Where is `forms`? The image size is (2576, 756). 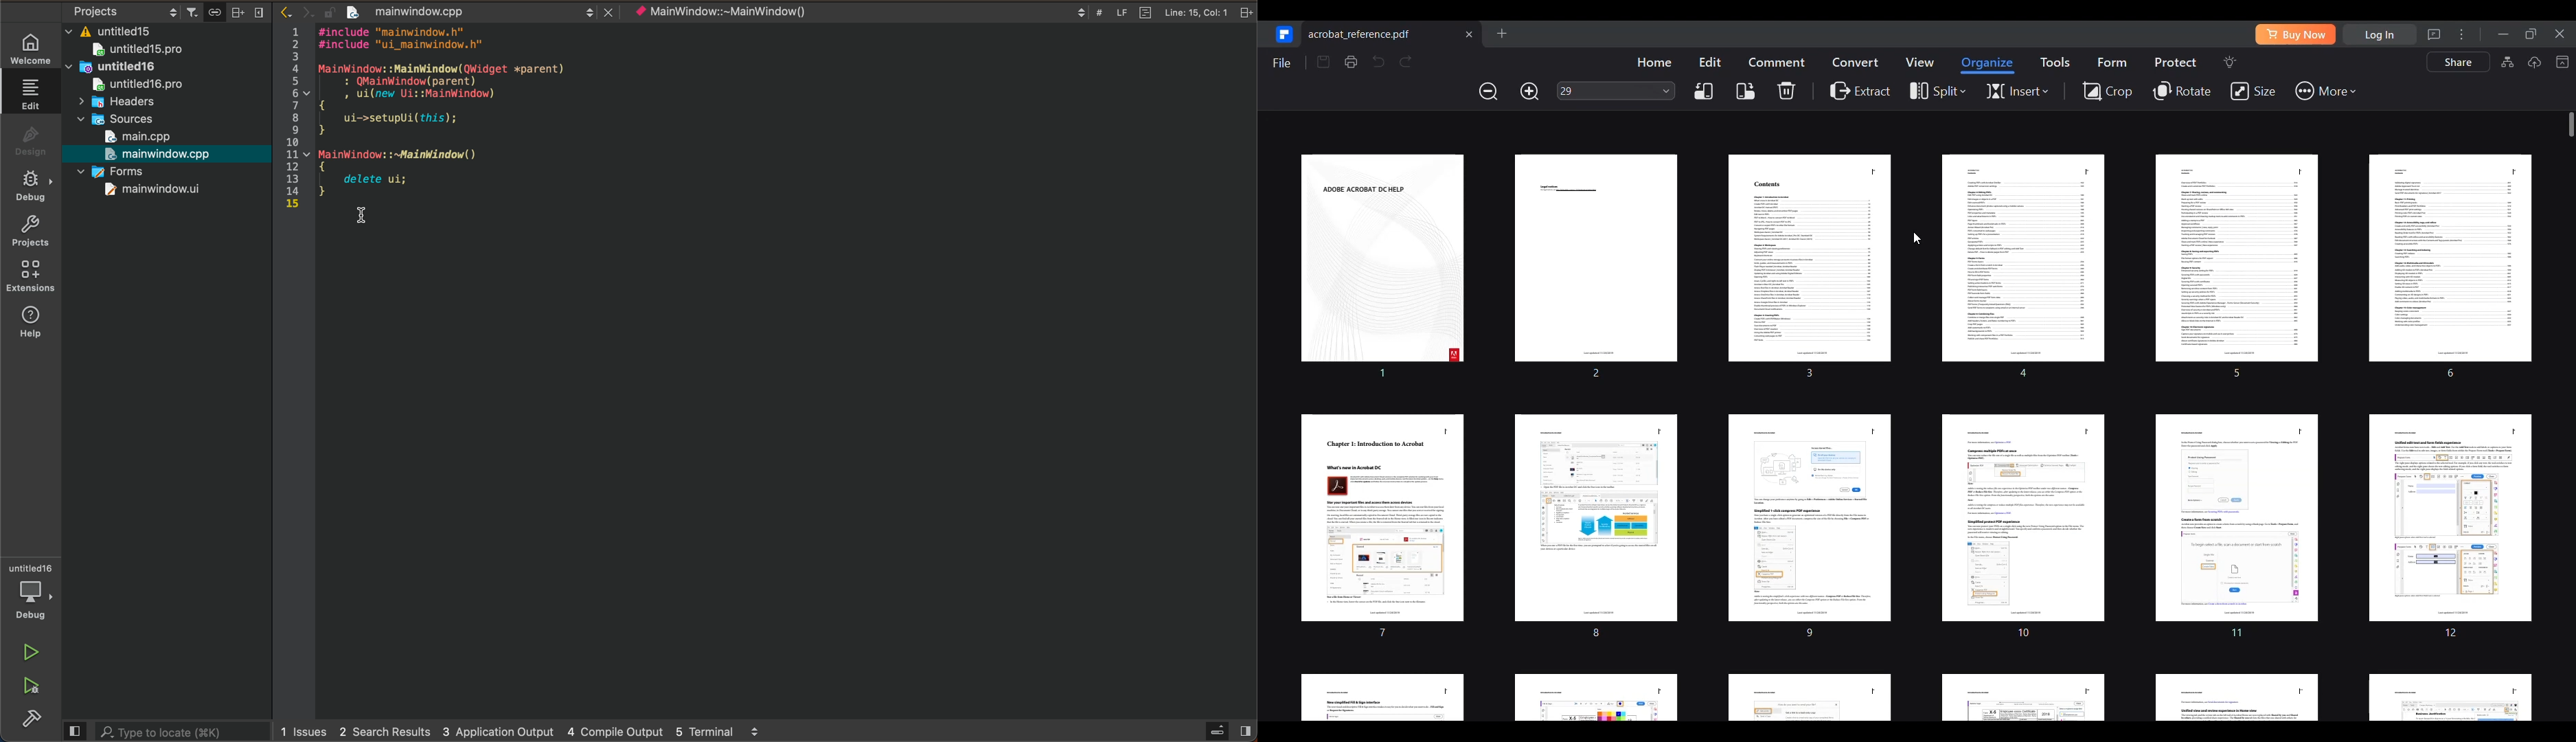
forms is located at coordinates (154, 174).